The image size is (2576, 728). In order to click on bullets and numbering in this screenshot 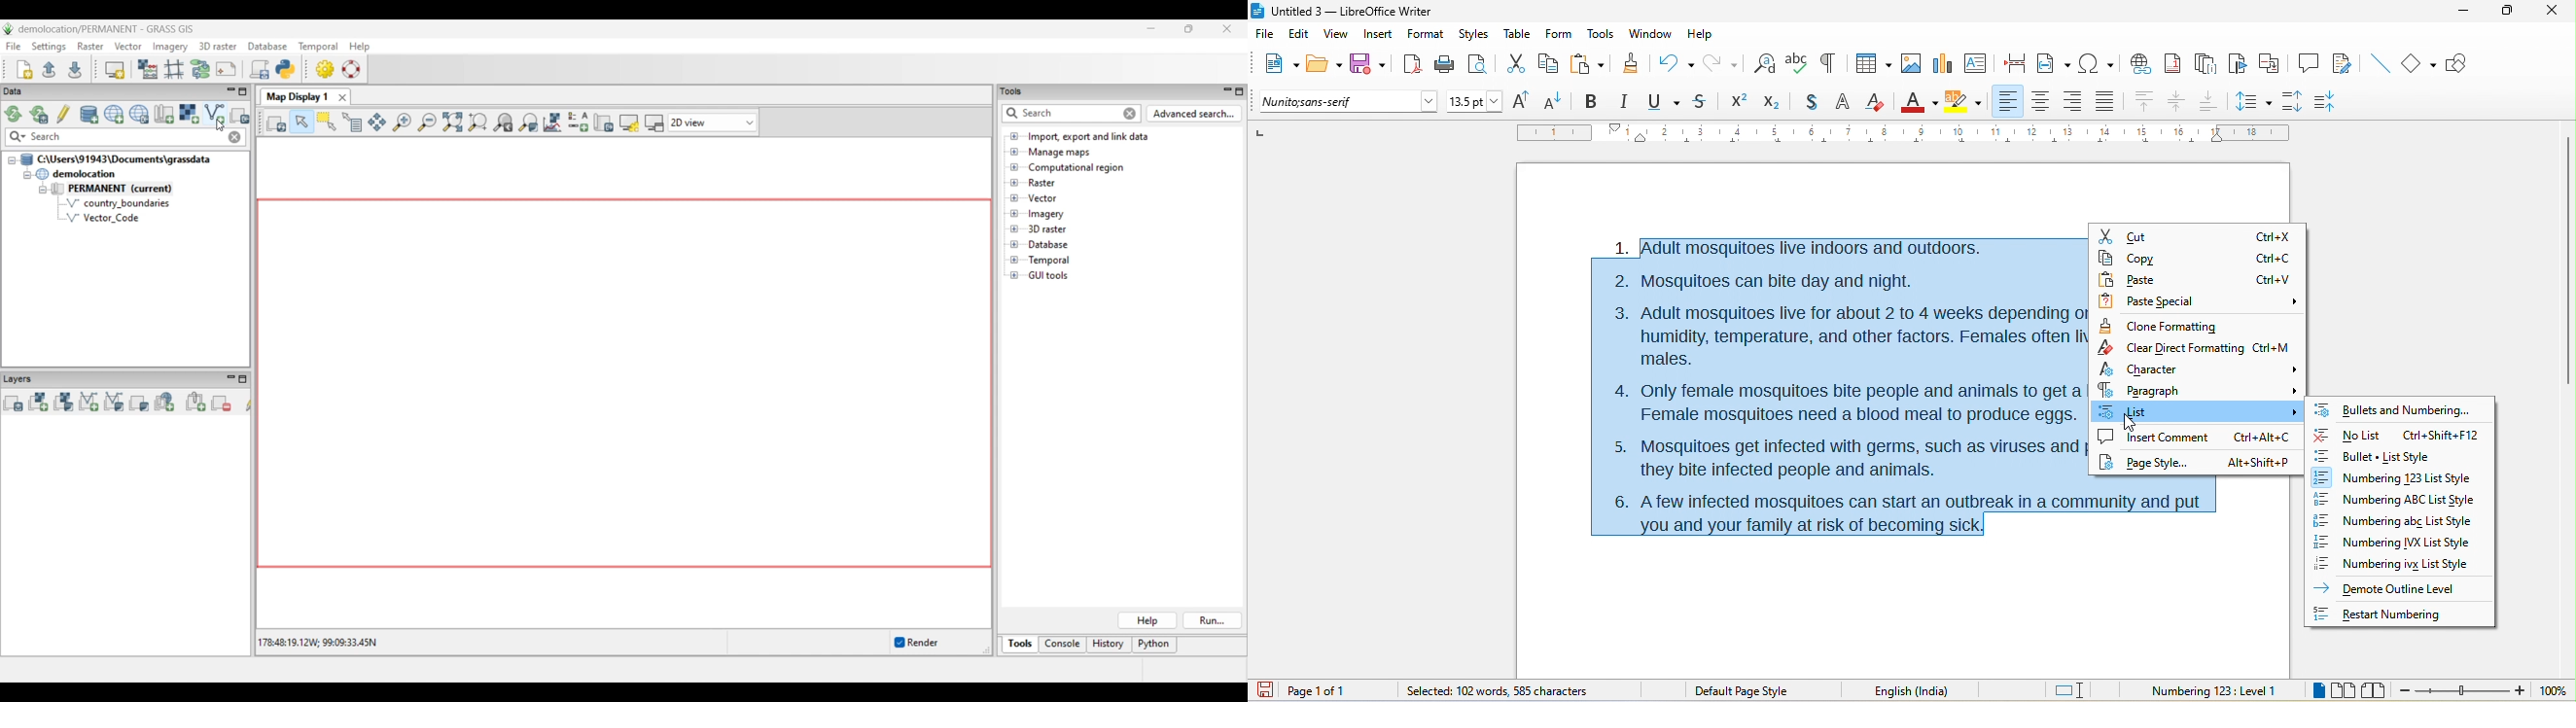, I will do `click(2396, 407)`.